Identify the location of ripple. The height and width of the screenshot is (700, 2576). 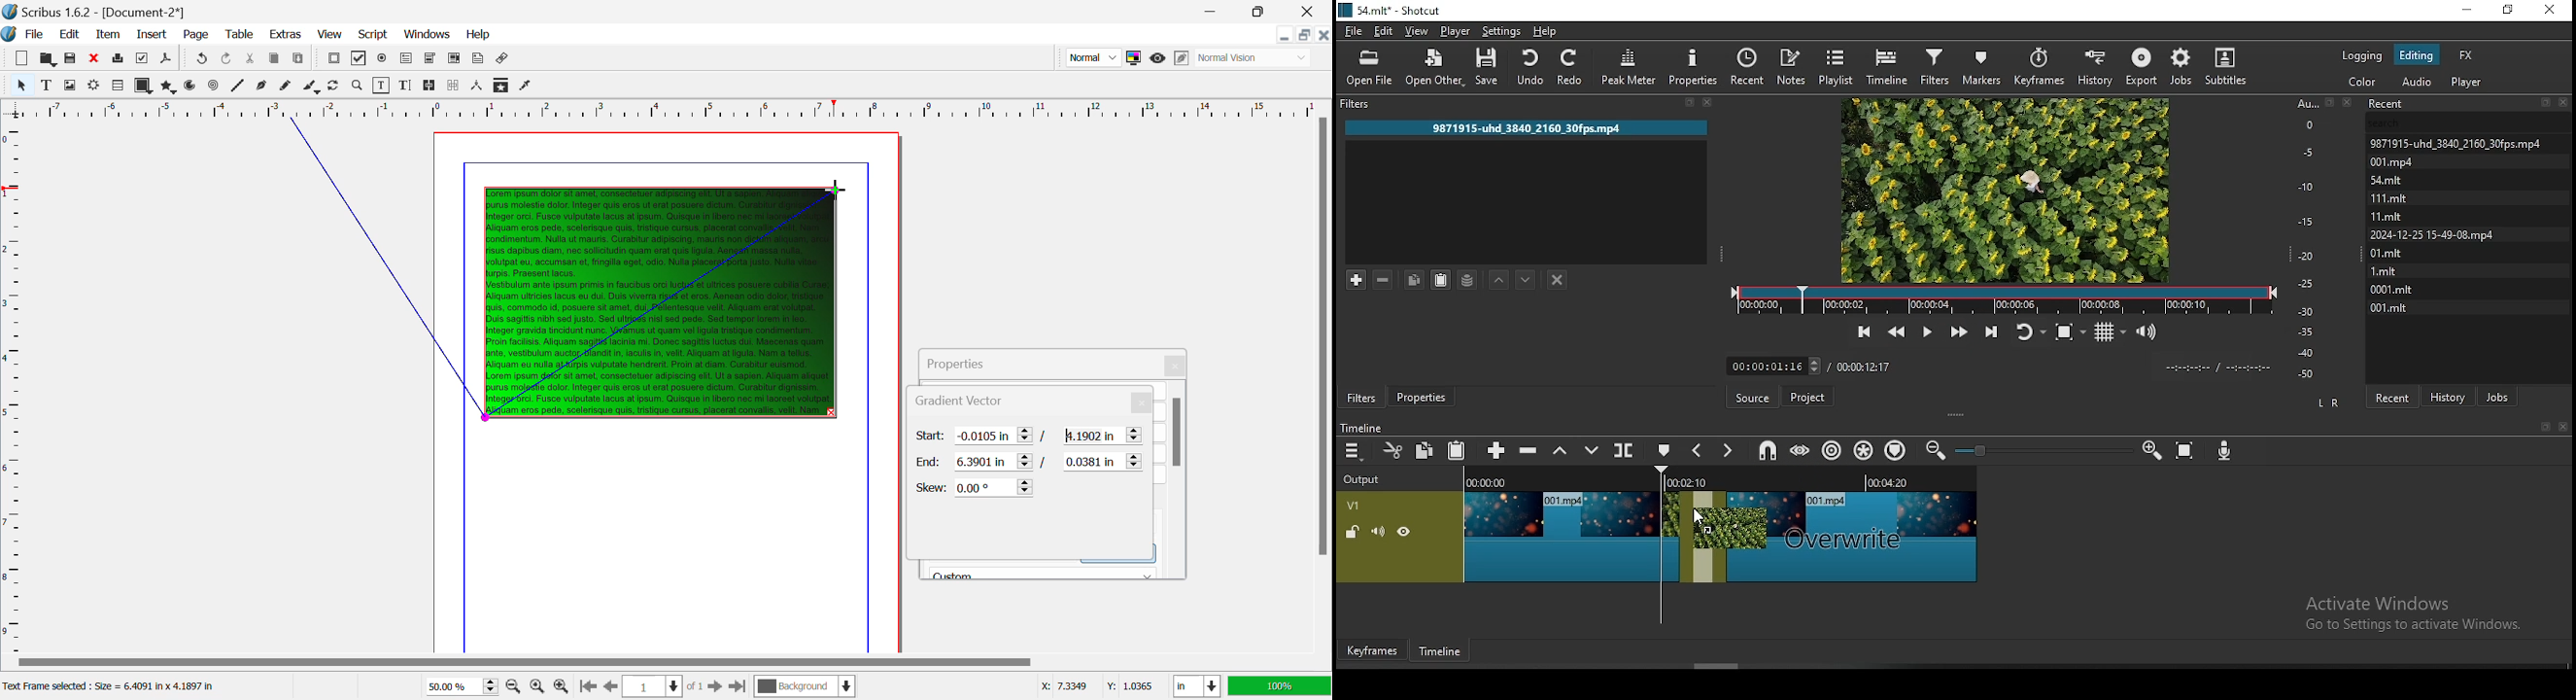
(1829, 450).